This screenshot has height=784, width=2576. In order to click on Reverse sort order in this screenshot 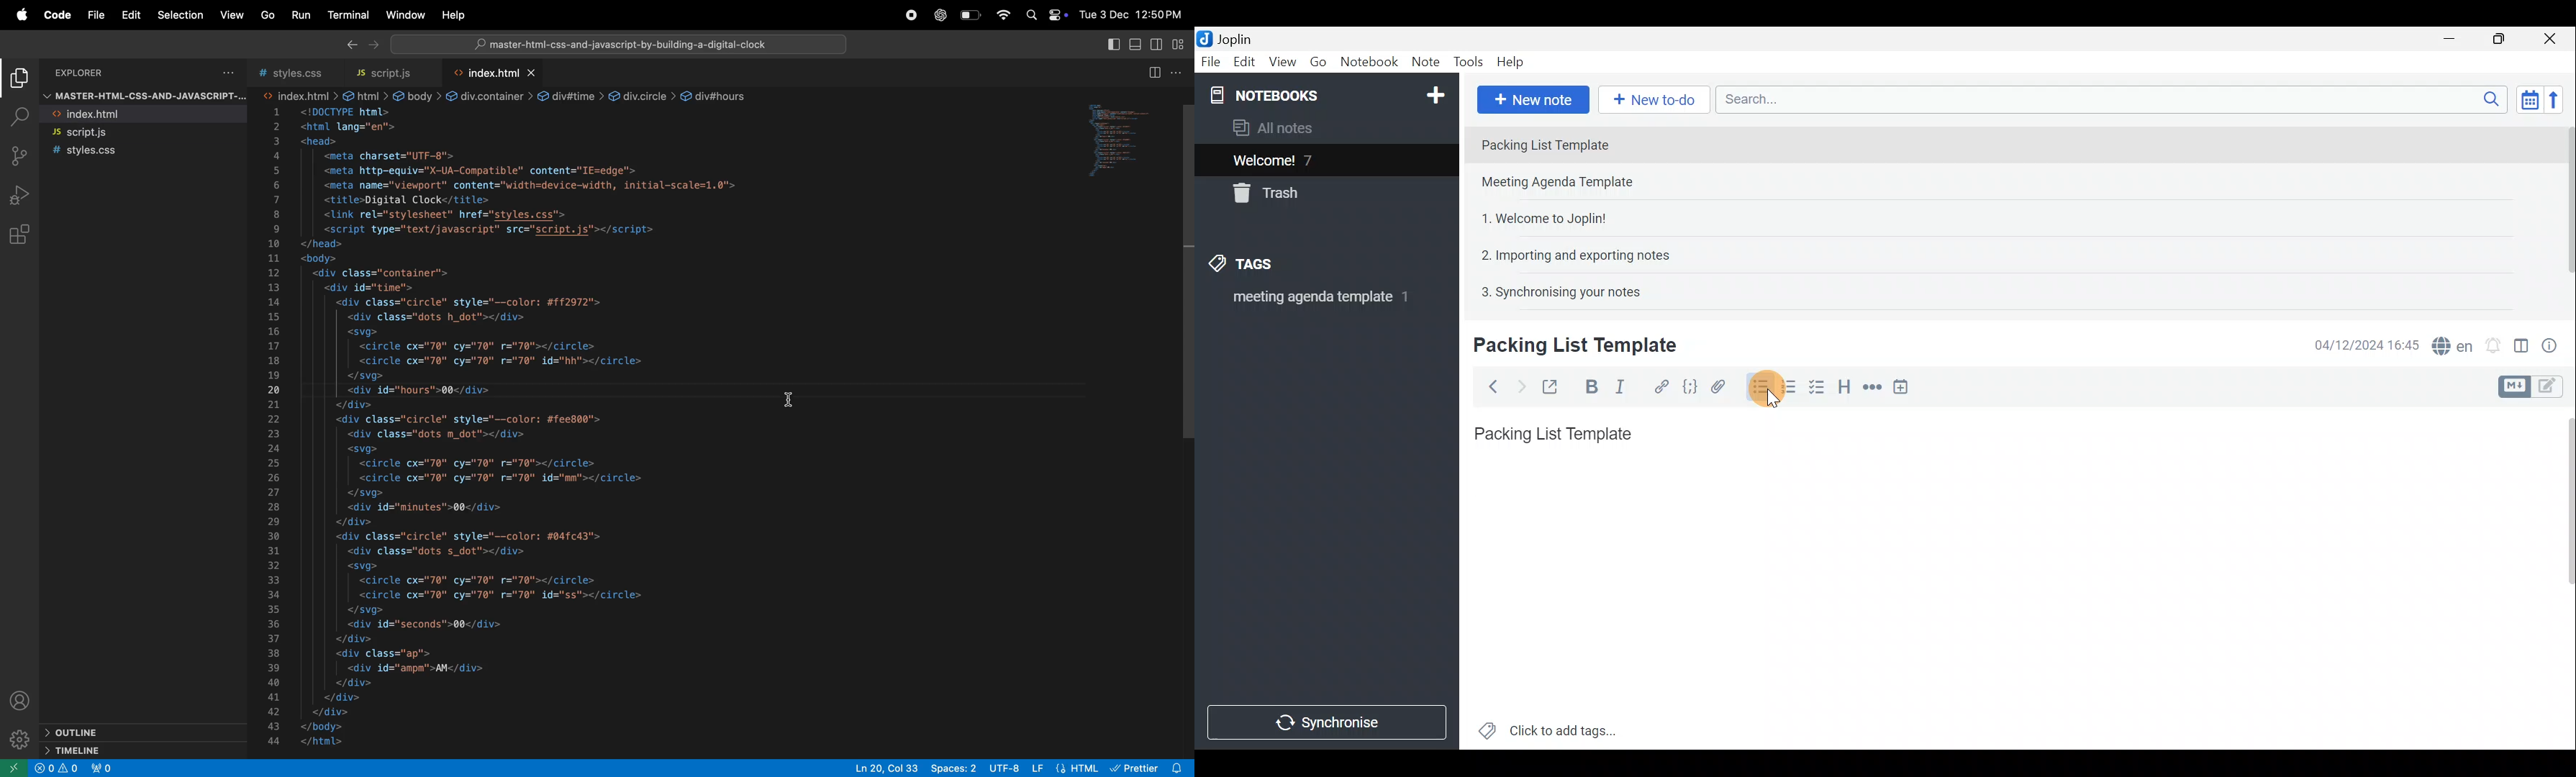, I will do `click(2559, 99)`.